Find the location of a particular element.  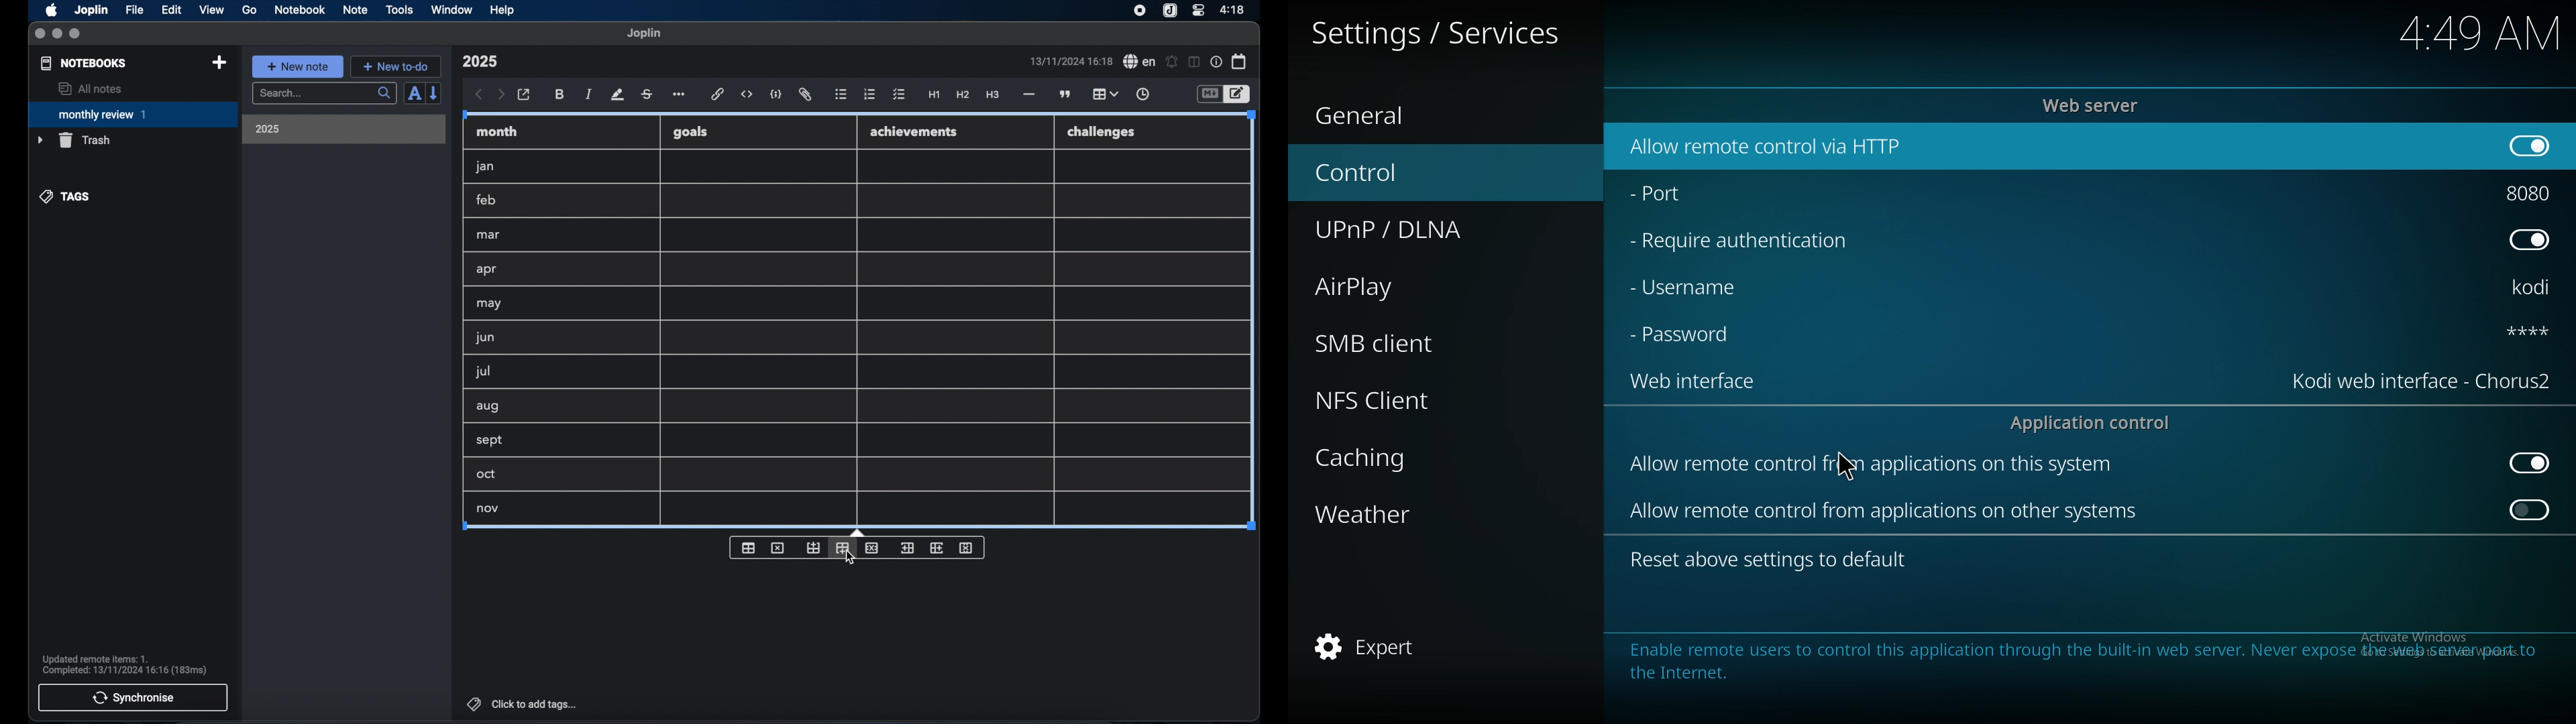

allow remote control via http is located at coordinates (1801, 145).